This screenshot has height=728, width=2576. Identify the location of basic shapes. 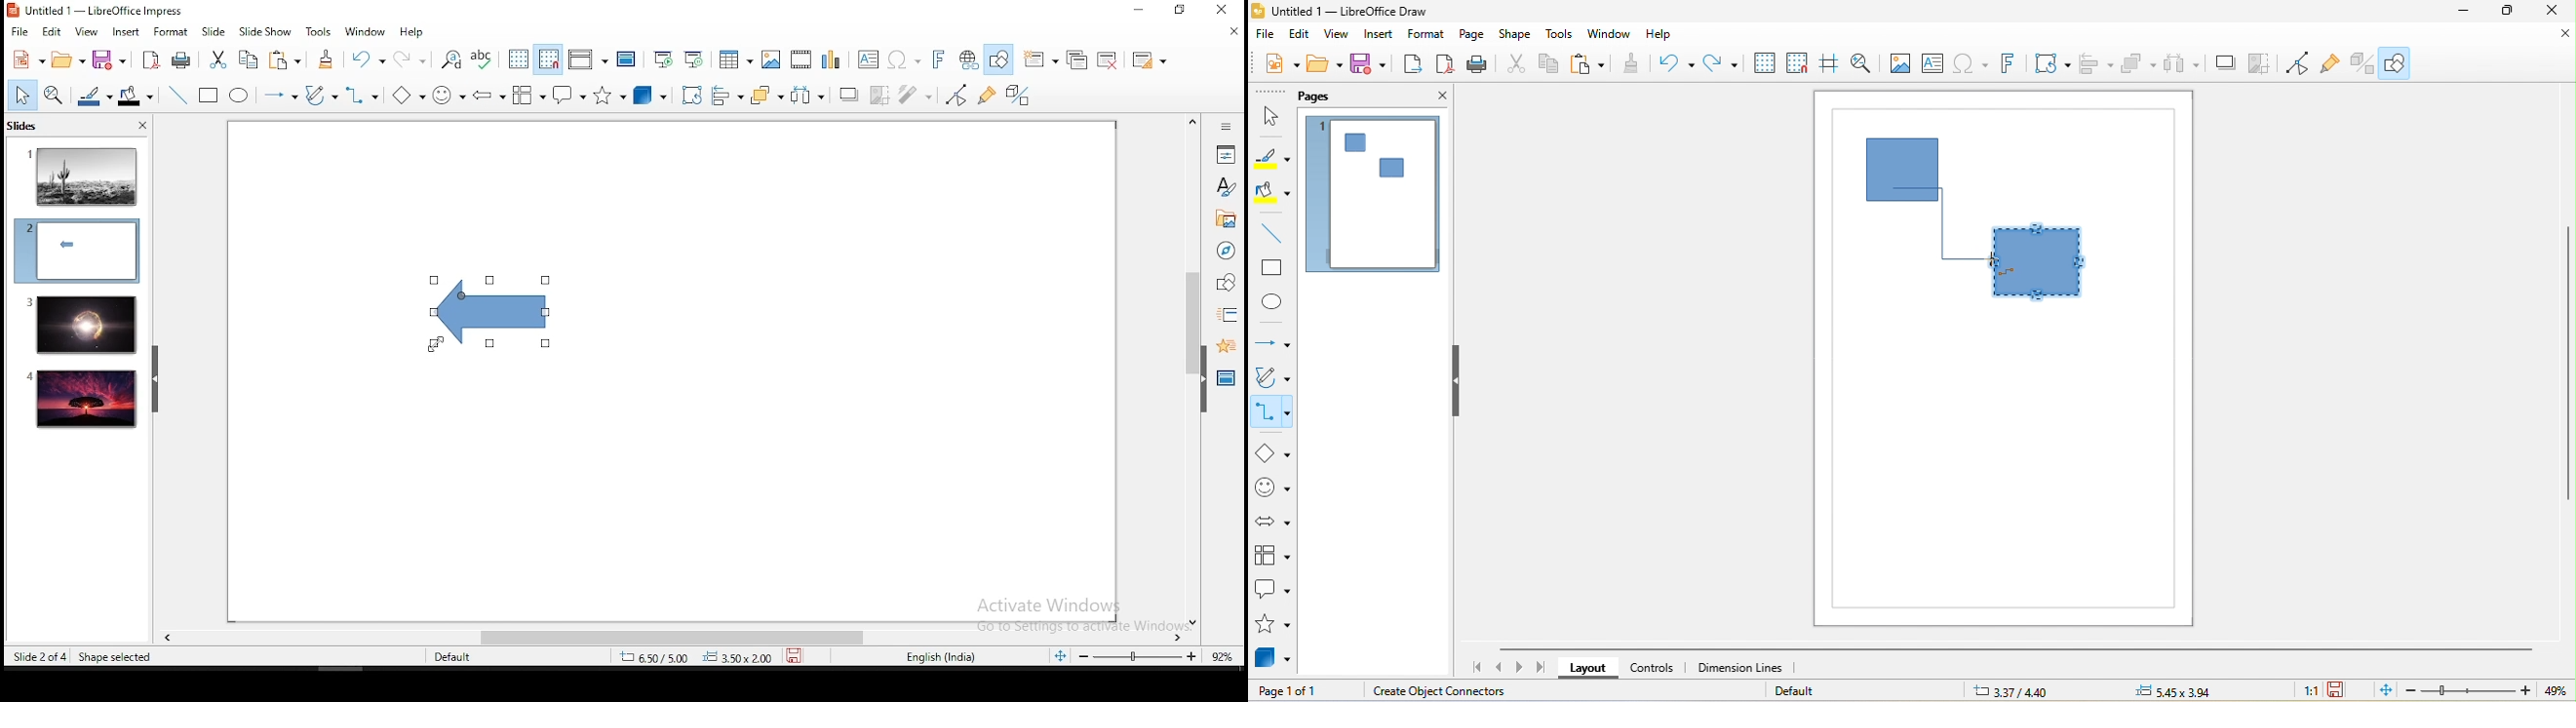
(405, 96).